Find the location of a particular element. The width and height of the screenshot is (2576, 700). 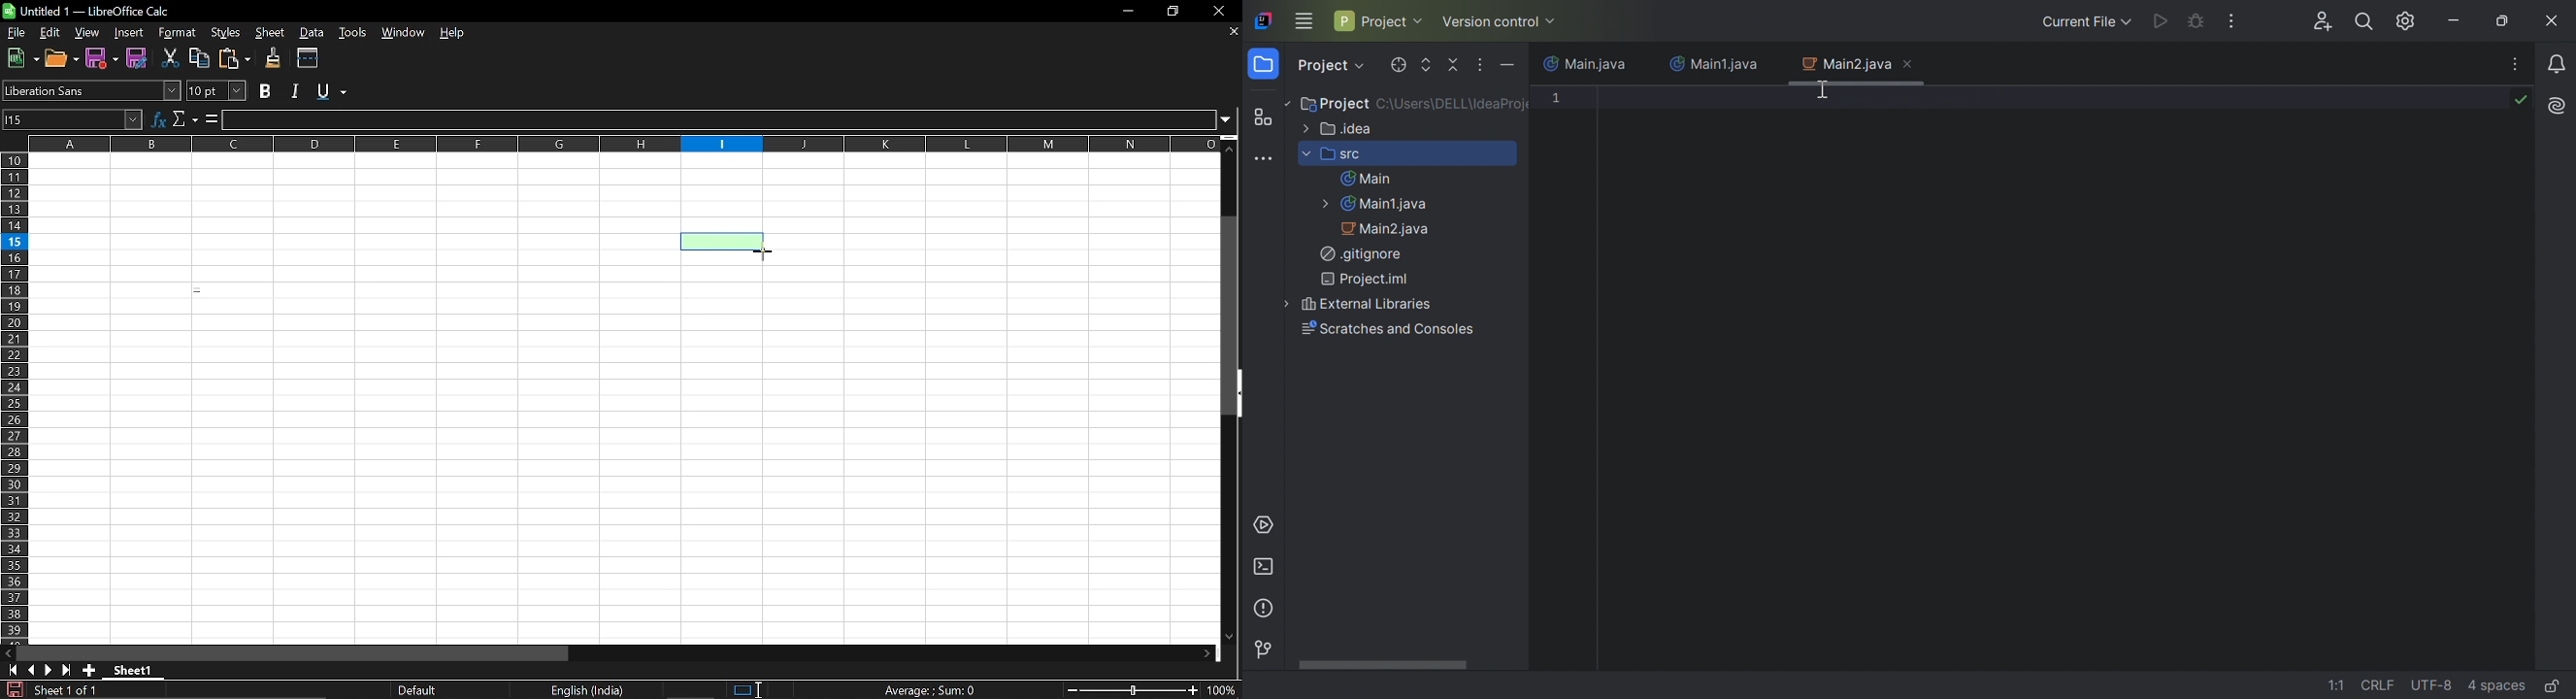

Last oage is located at coordinates (68, 671).